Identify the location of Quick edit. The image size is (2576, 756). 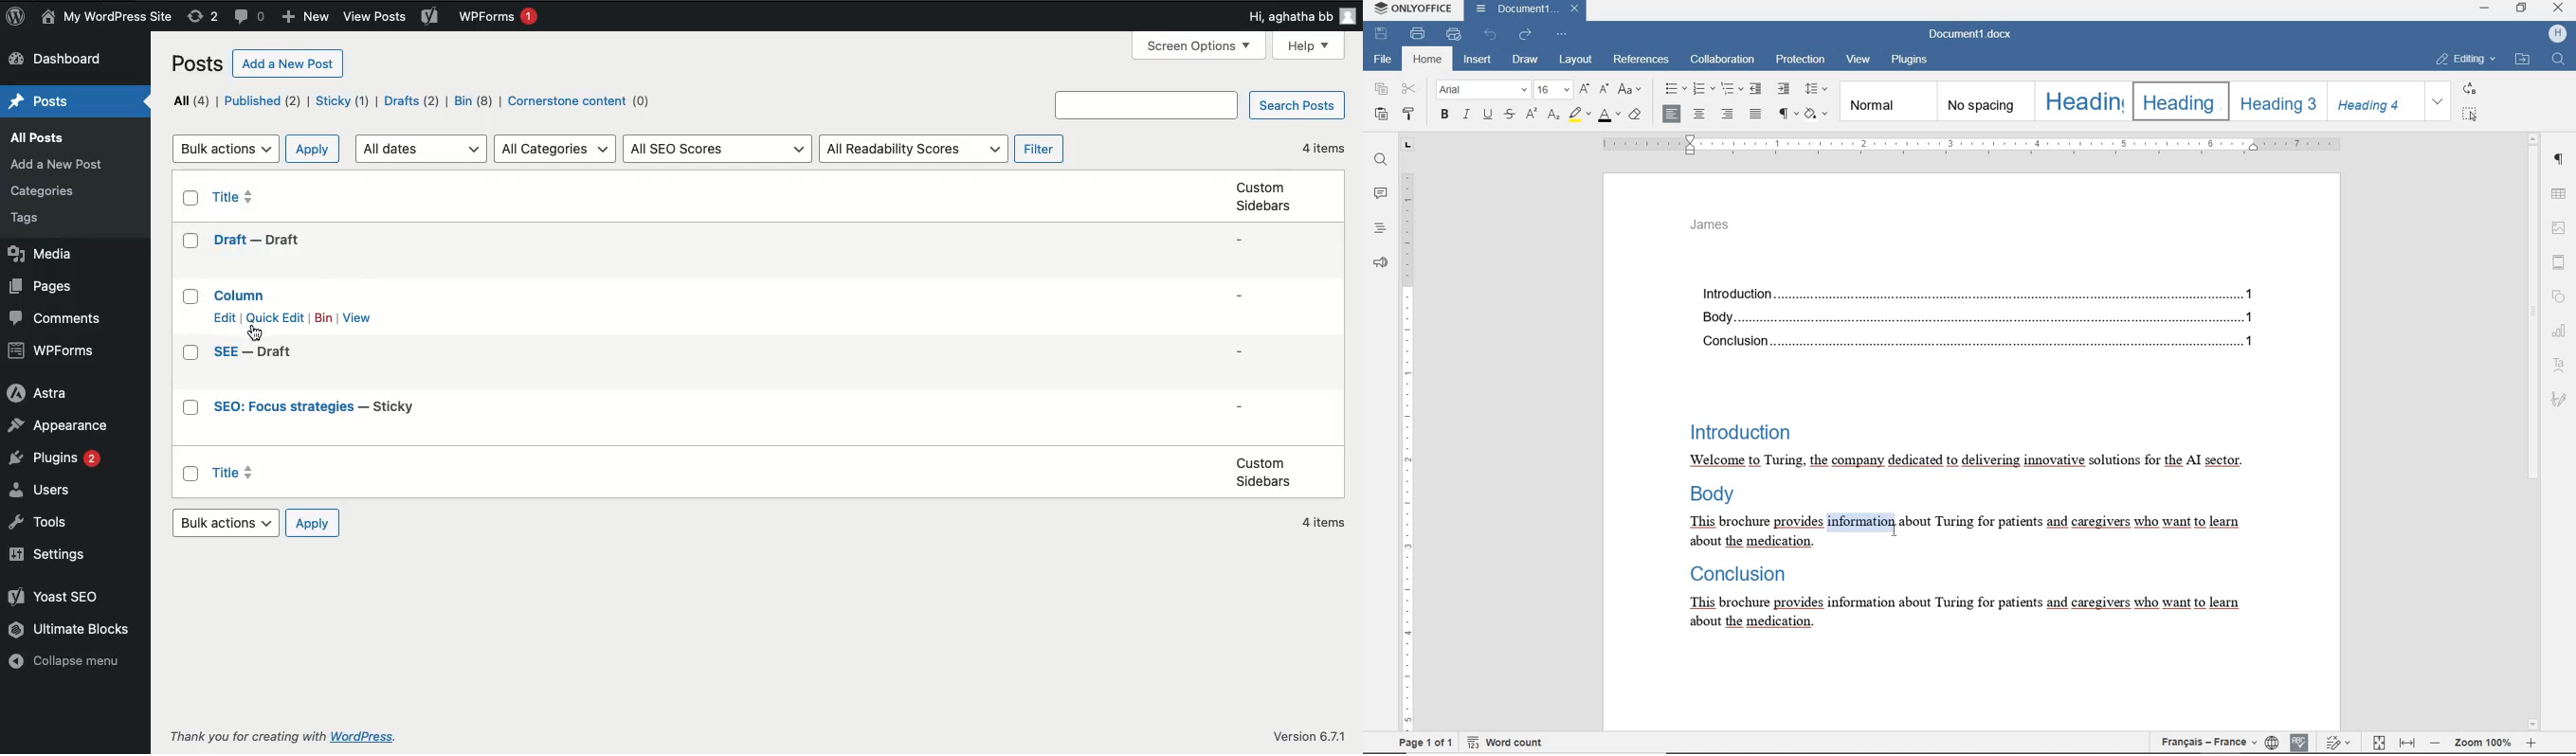
(278, 318).